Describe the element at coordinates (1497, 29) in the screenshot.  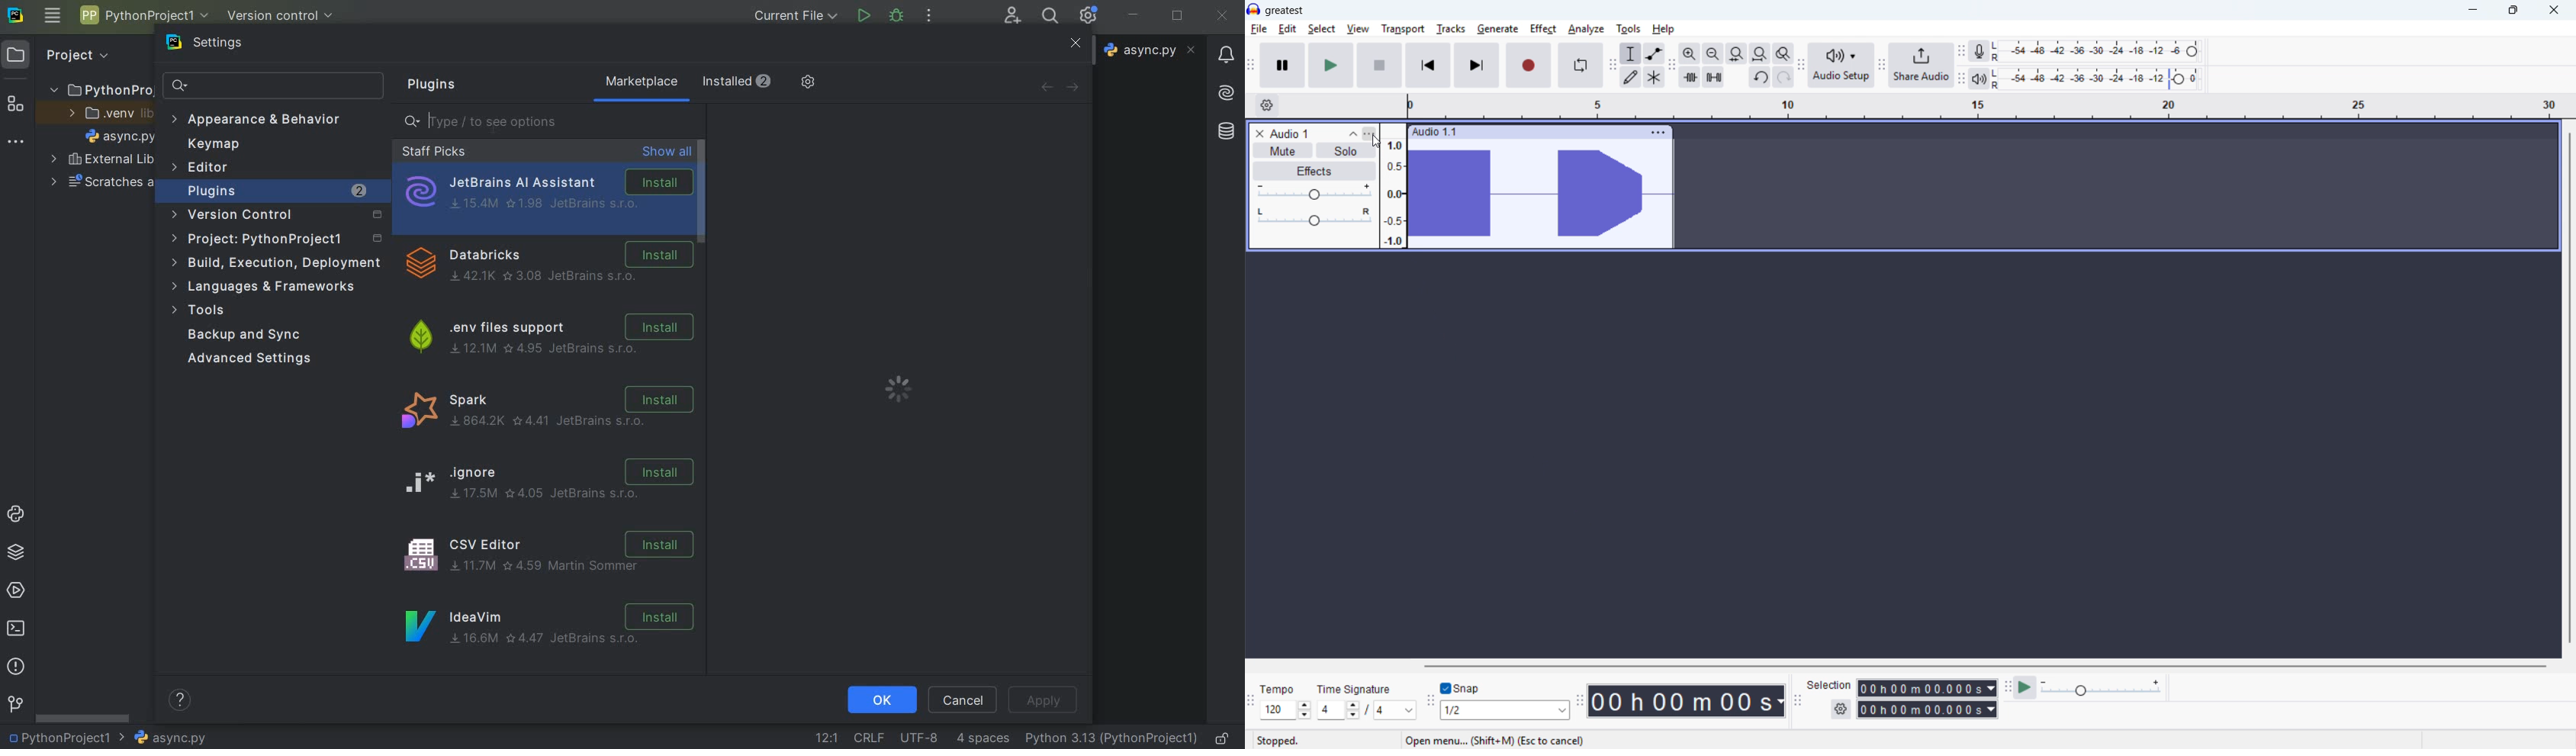
I see `Generate ` at that location.